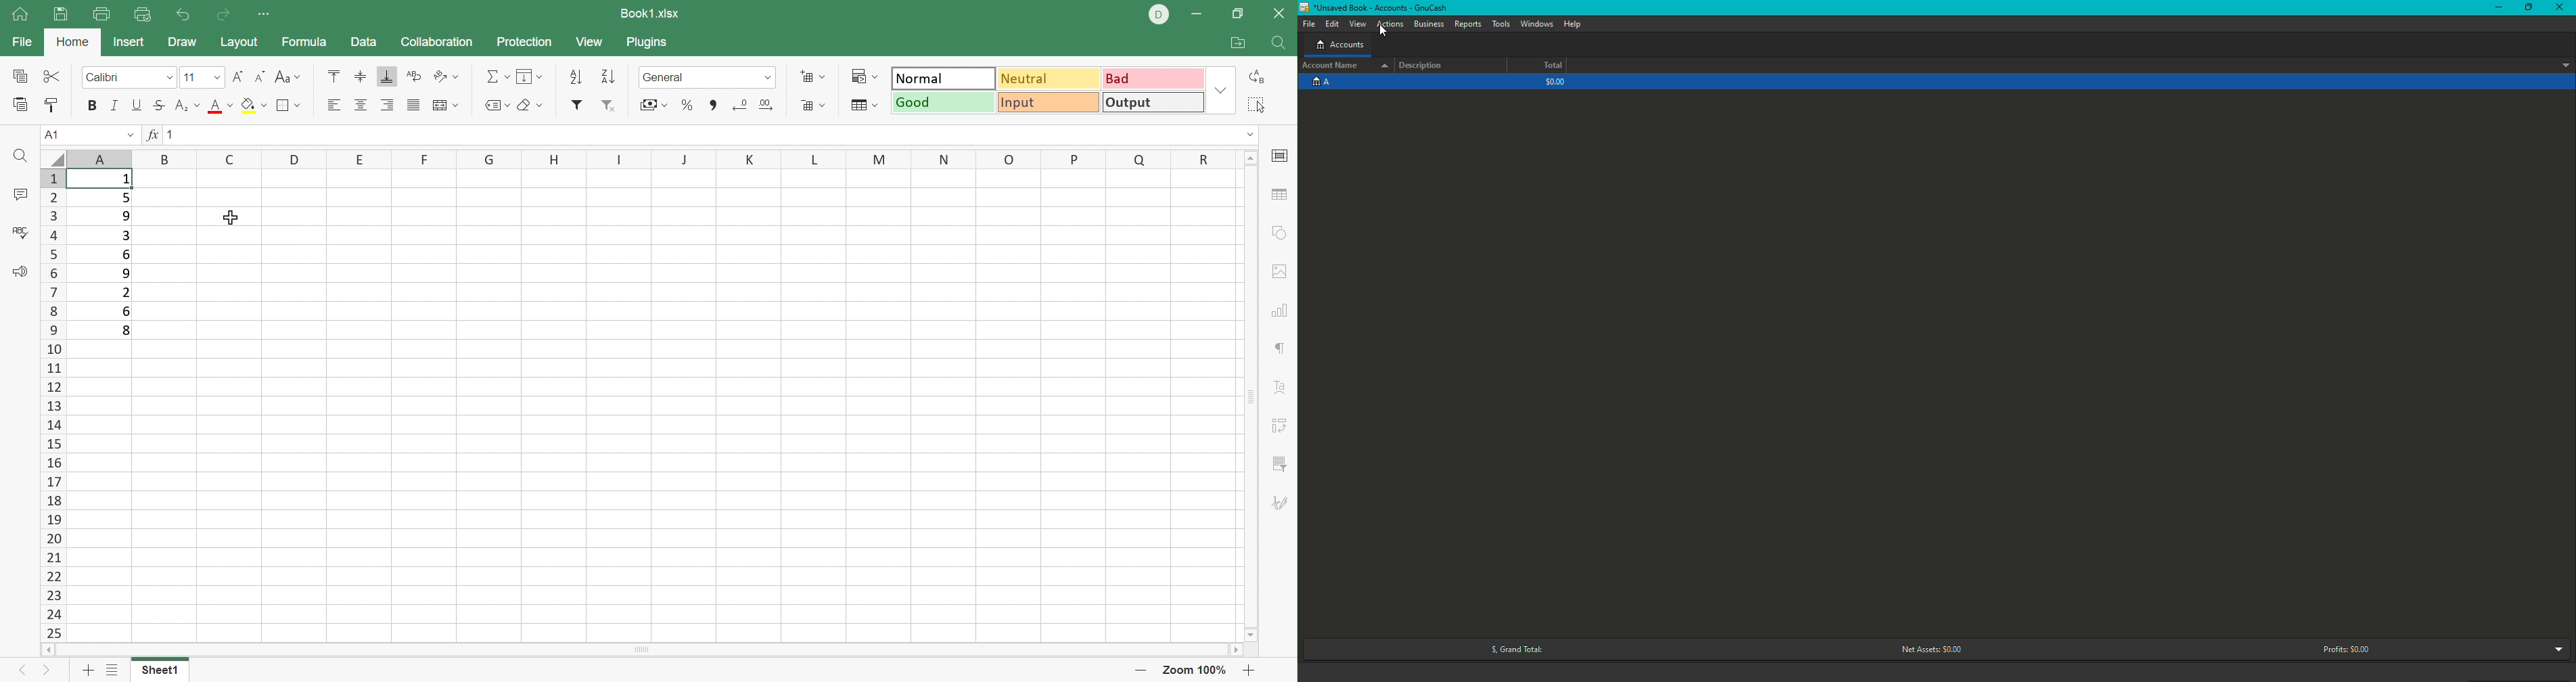  What do you see at coordinates (686, 104) in the screenshot?
I see `Percent style` at bounding box center [686, 104].